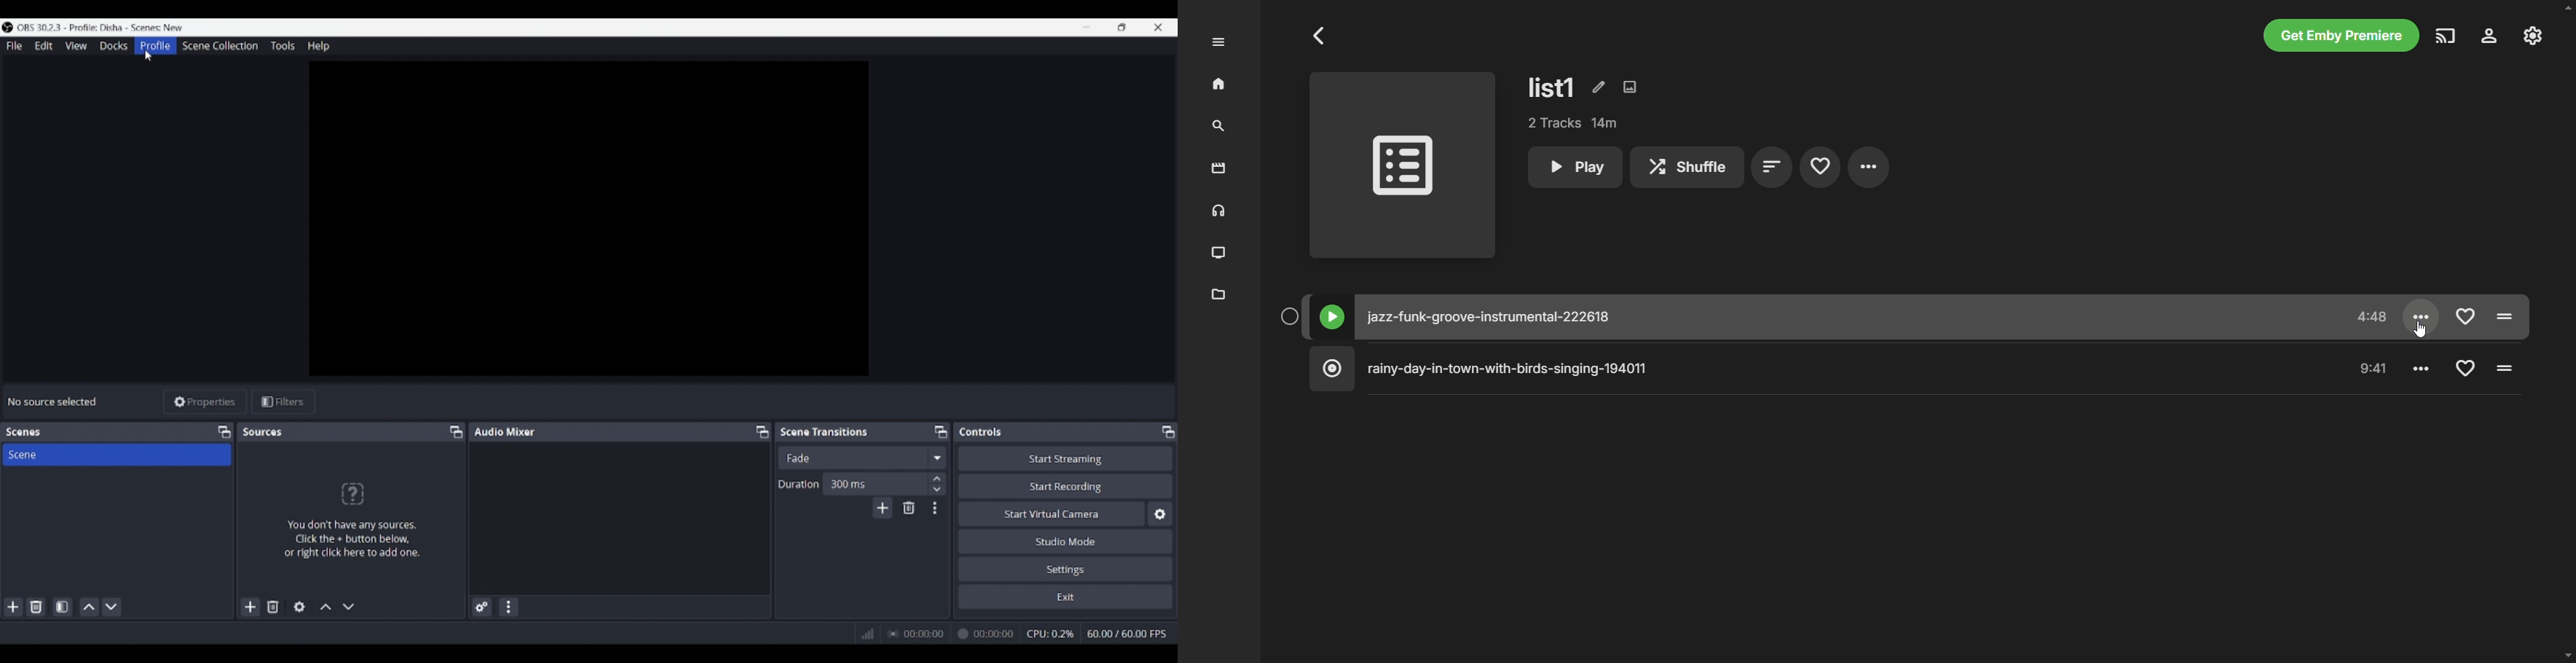  I want to click on Delete selected scene, so click(36, 607).